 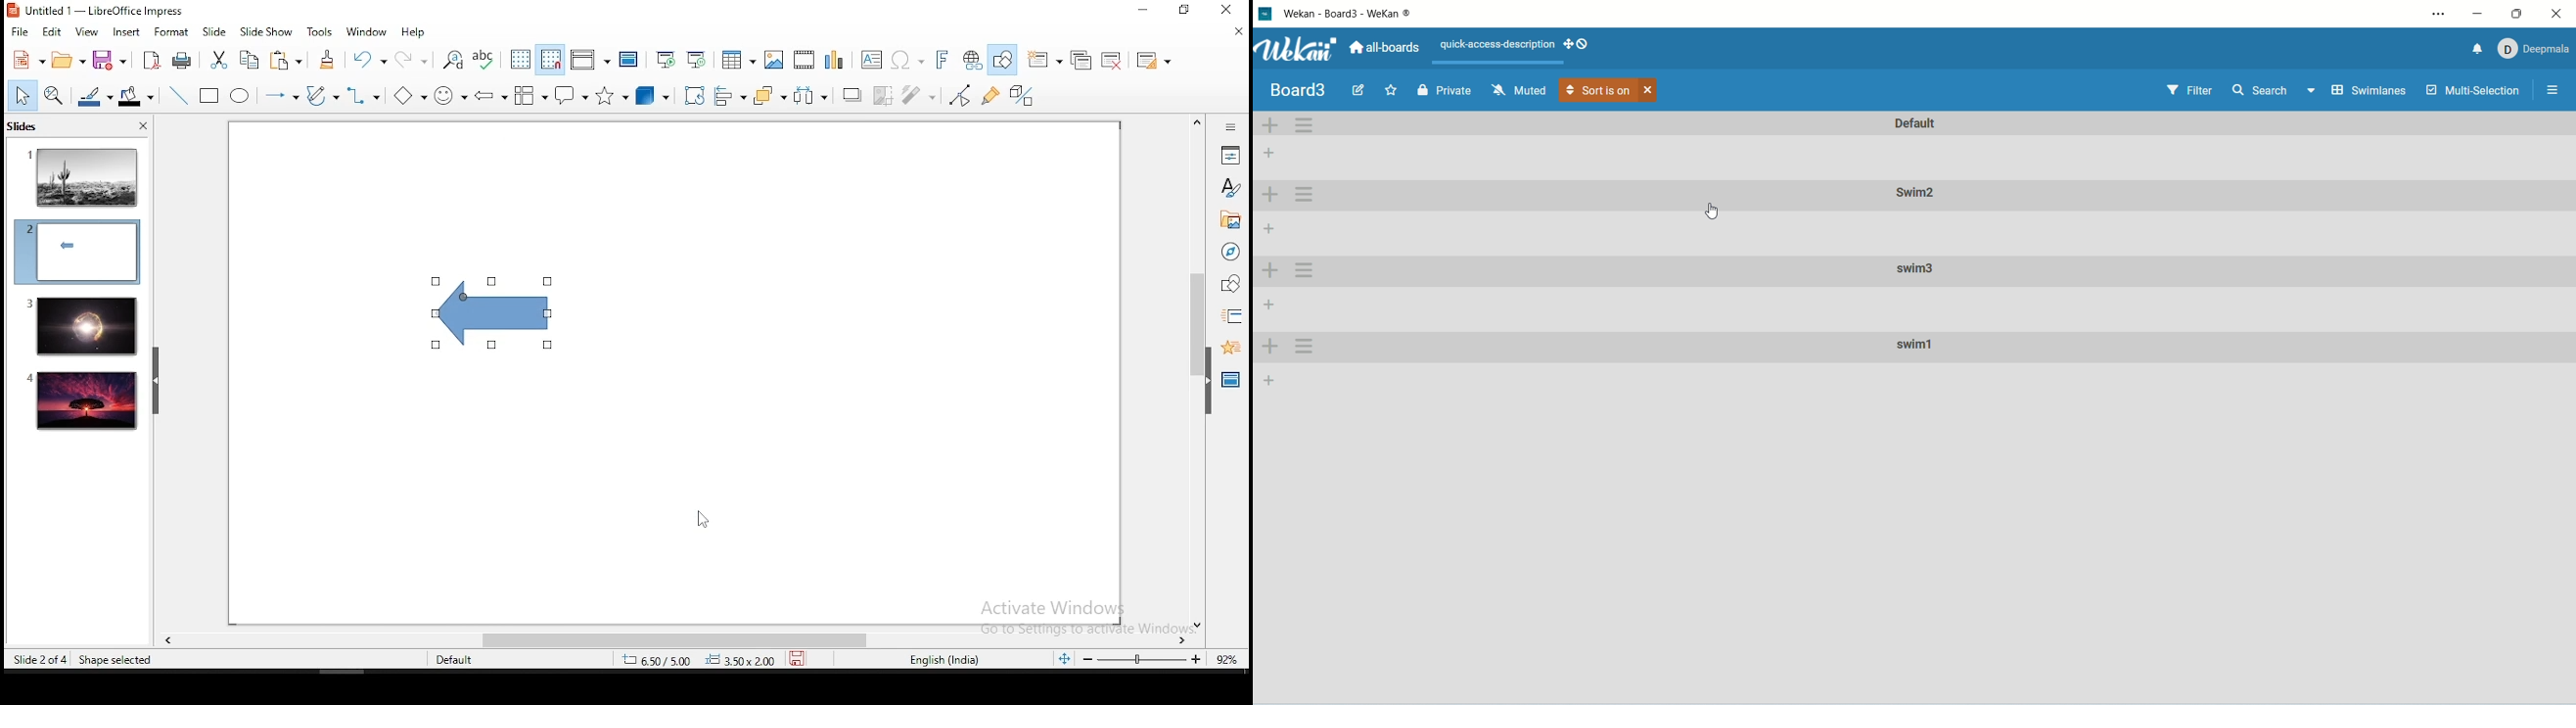 What do you see at coordinates (1151, 61) in the screenshot?
I see `slide layout` at bounding box center [1151, 61].